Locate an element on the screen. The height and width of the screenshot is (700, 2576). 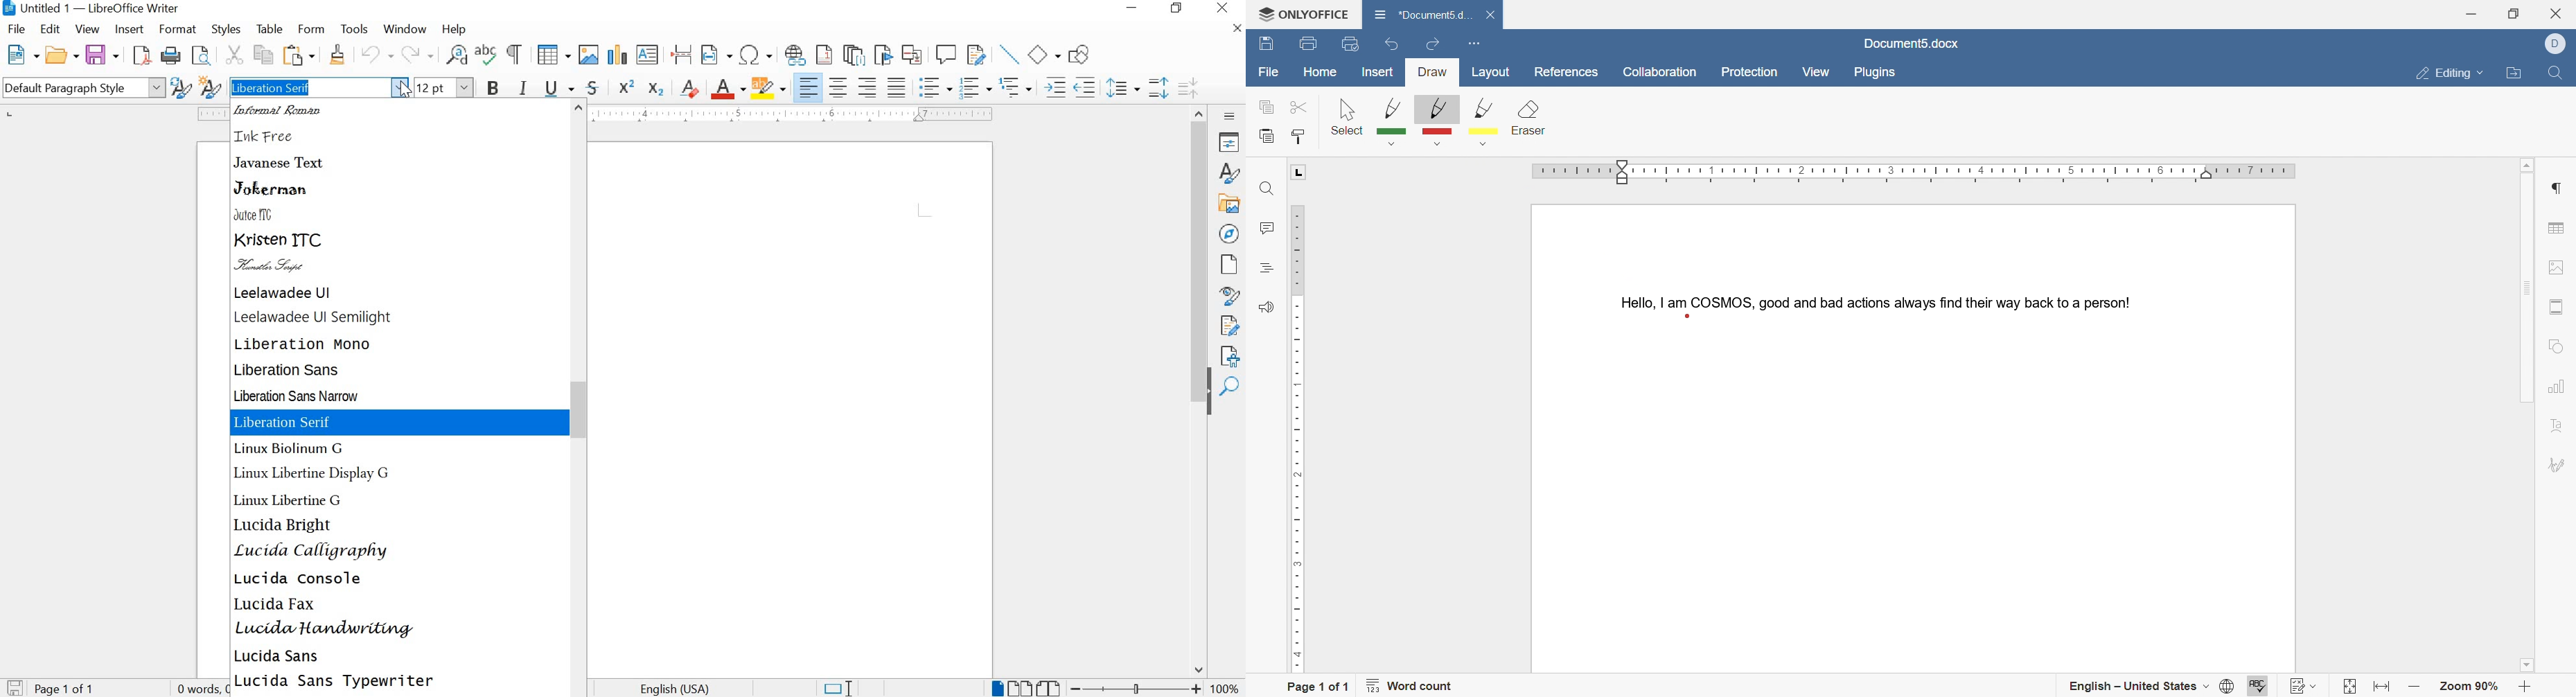
undo is located at coordinates (1387, 46).